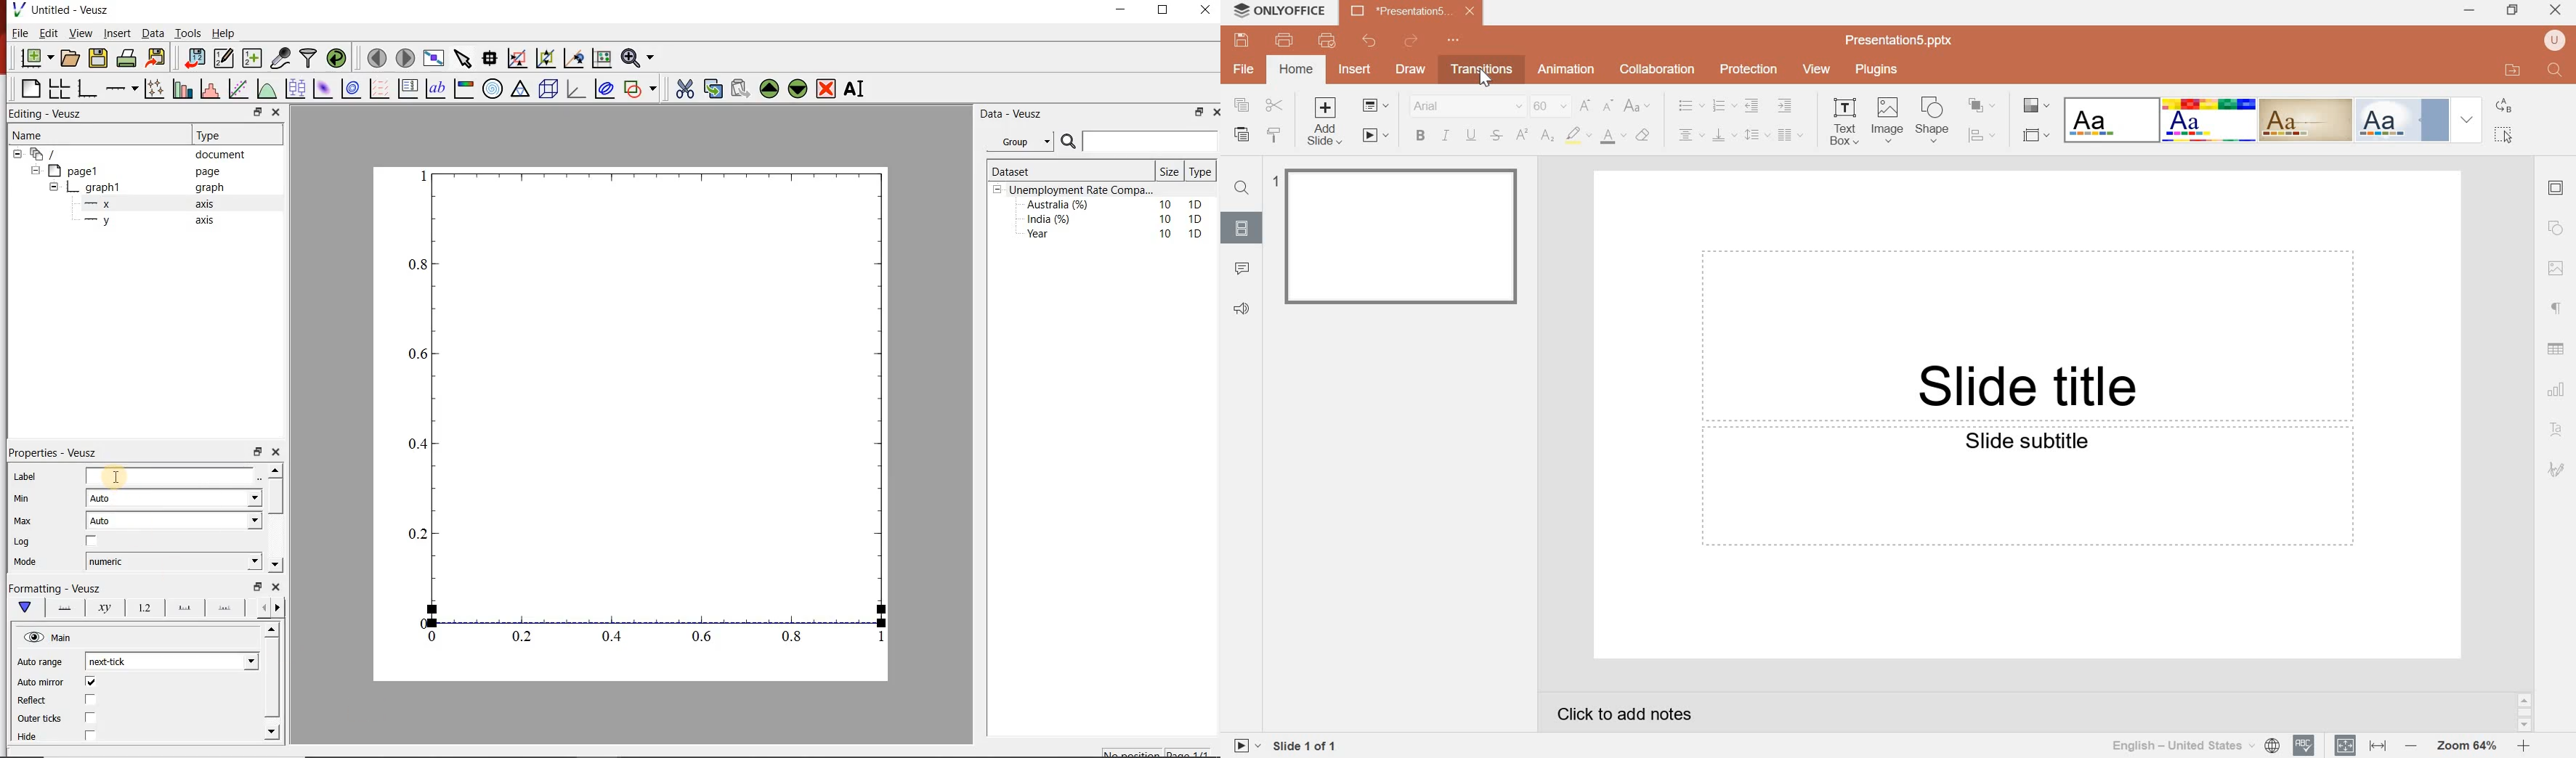 The width and height of the screenshot is (2576, 784). I want to click on change case, so click(1638, 105).